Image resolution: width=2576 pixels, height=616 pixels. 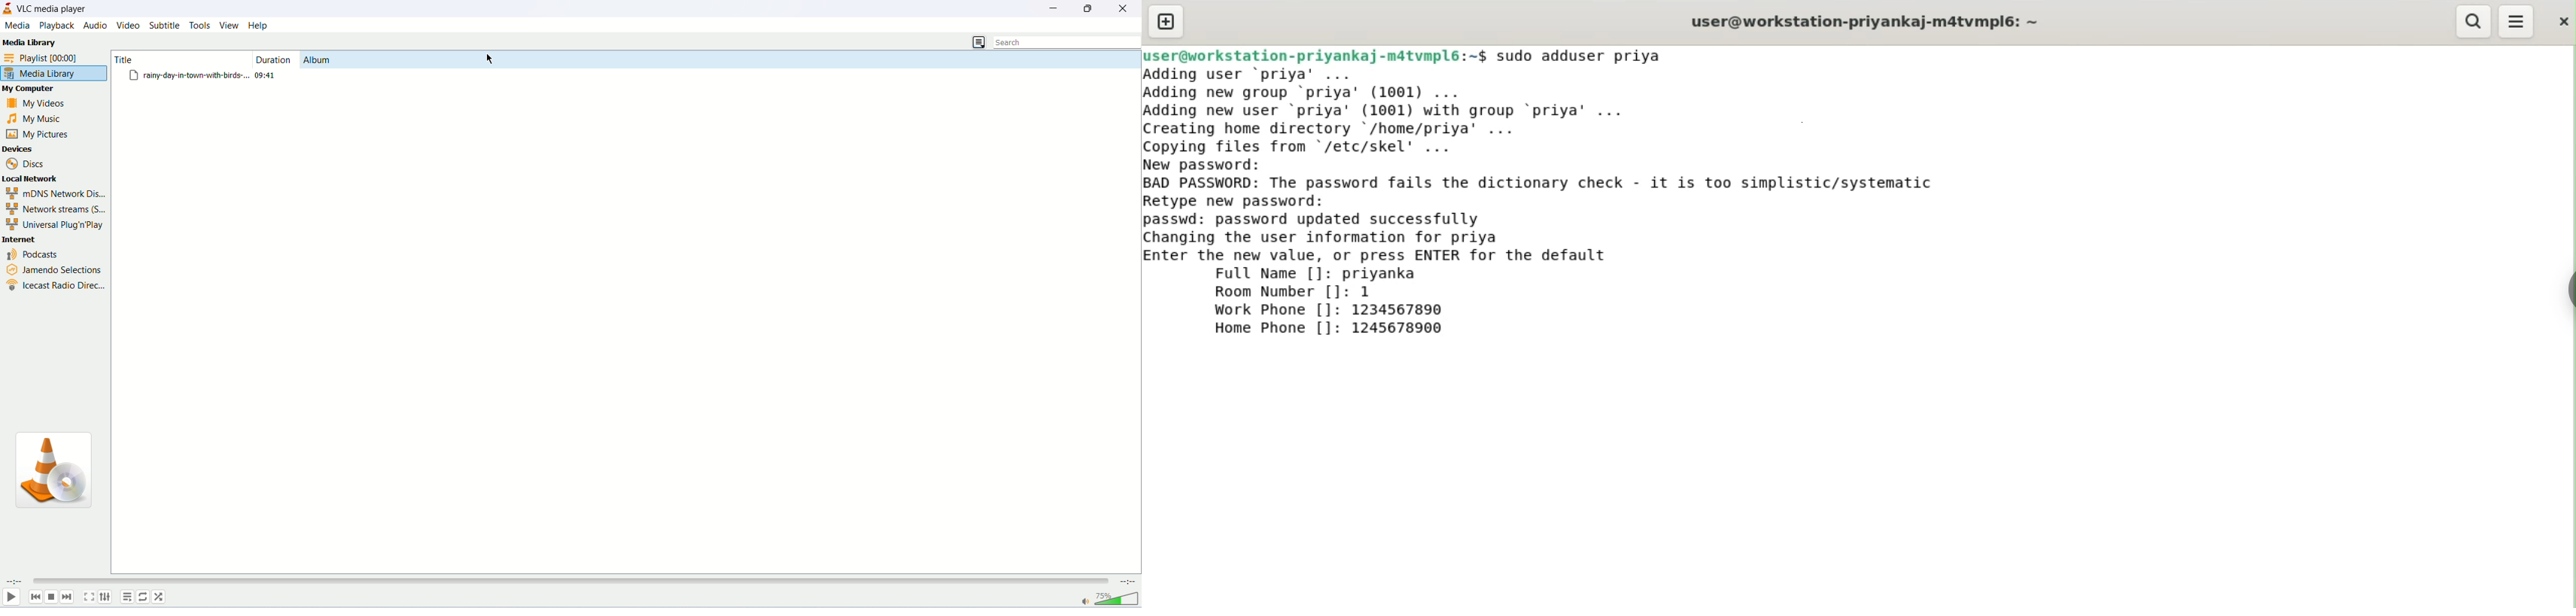 What do you see at coordinates (55, 8) in the screenshot?
I see `VLC media player` at bounding box center [55, 8].